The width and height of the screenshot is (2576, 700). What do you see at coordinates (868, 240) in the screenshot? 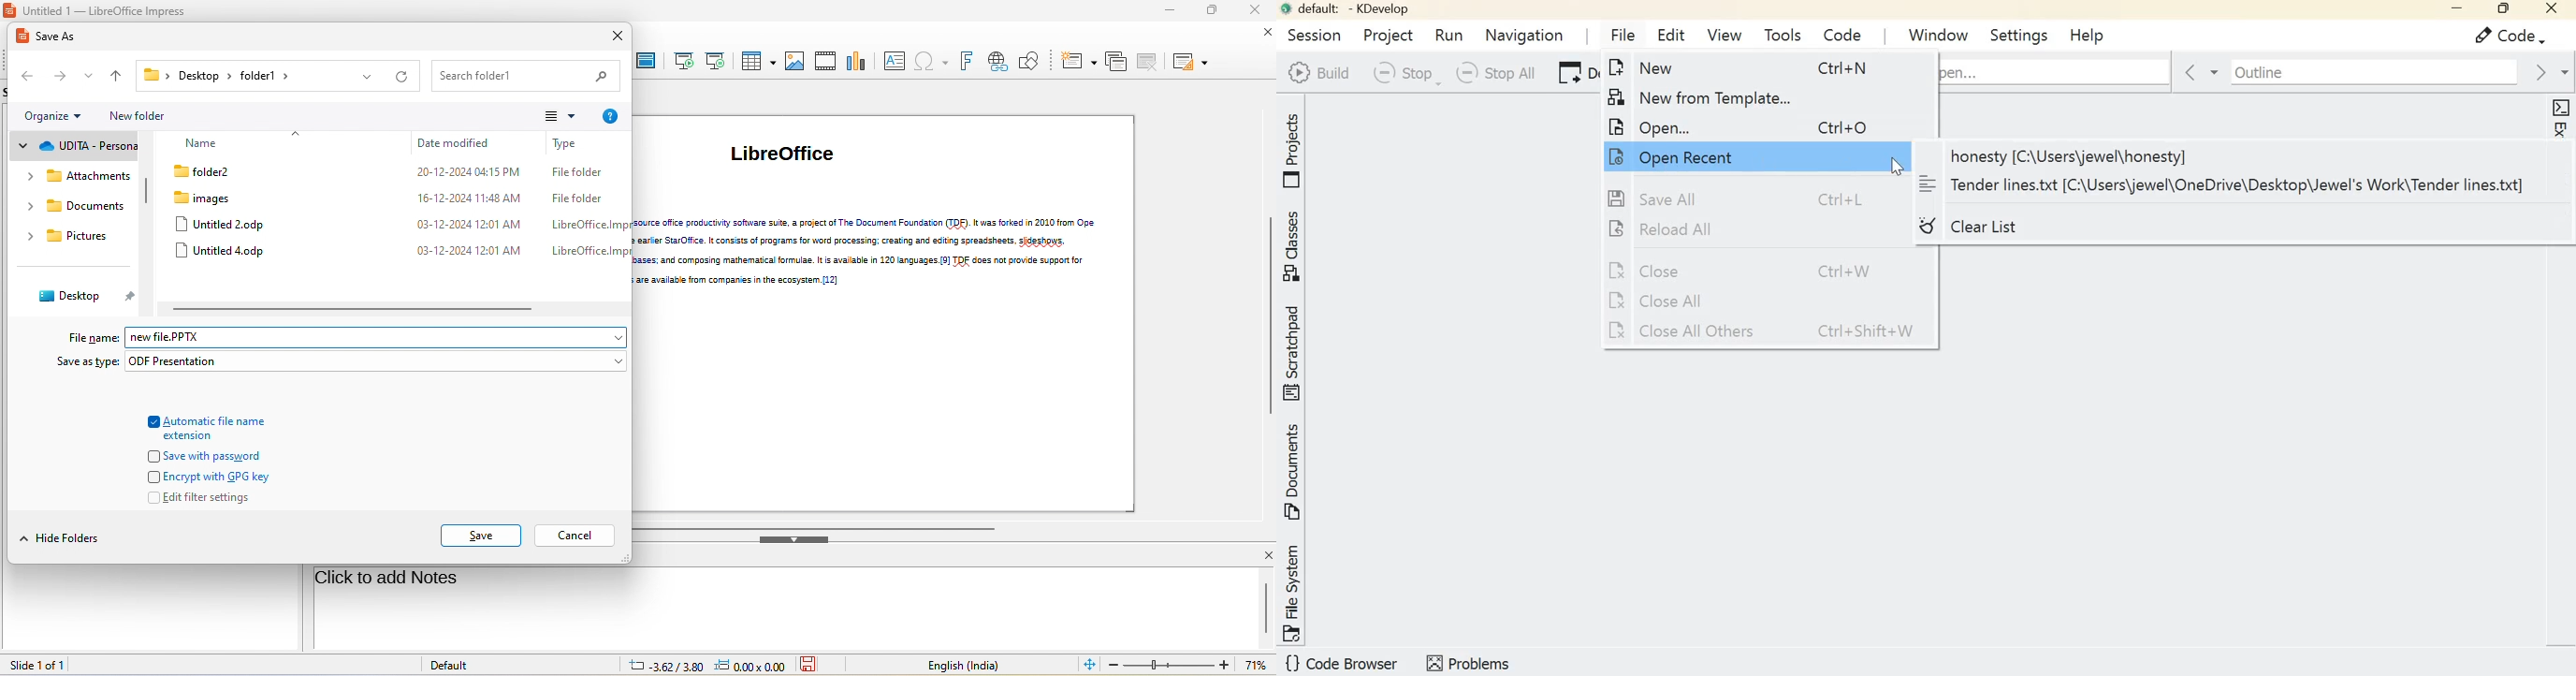
I see `i | nOffice.org, an open-sourced version of the earker StarOffice. It consists of programs for word processing: creating and editing spreadsheets. sideshows.` at bounding box center [868, 240].